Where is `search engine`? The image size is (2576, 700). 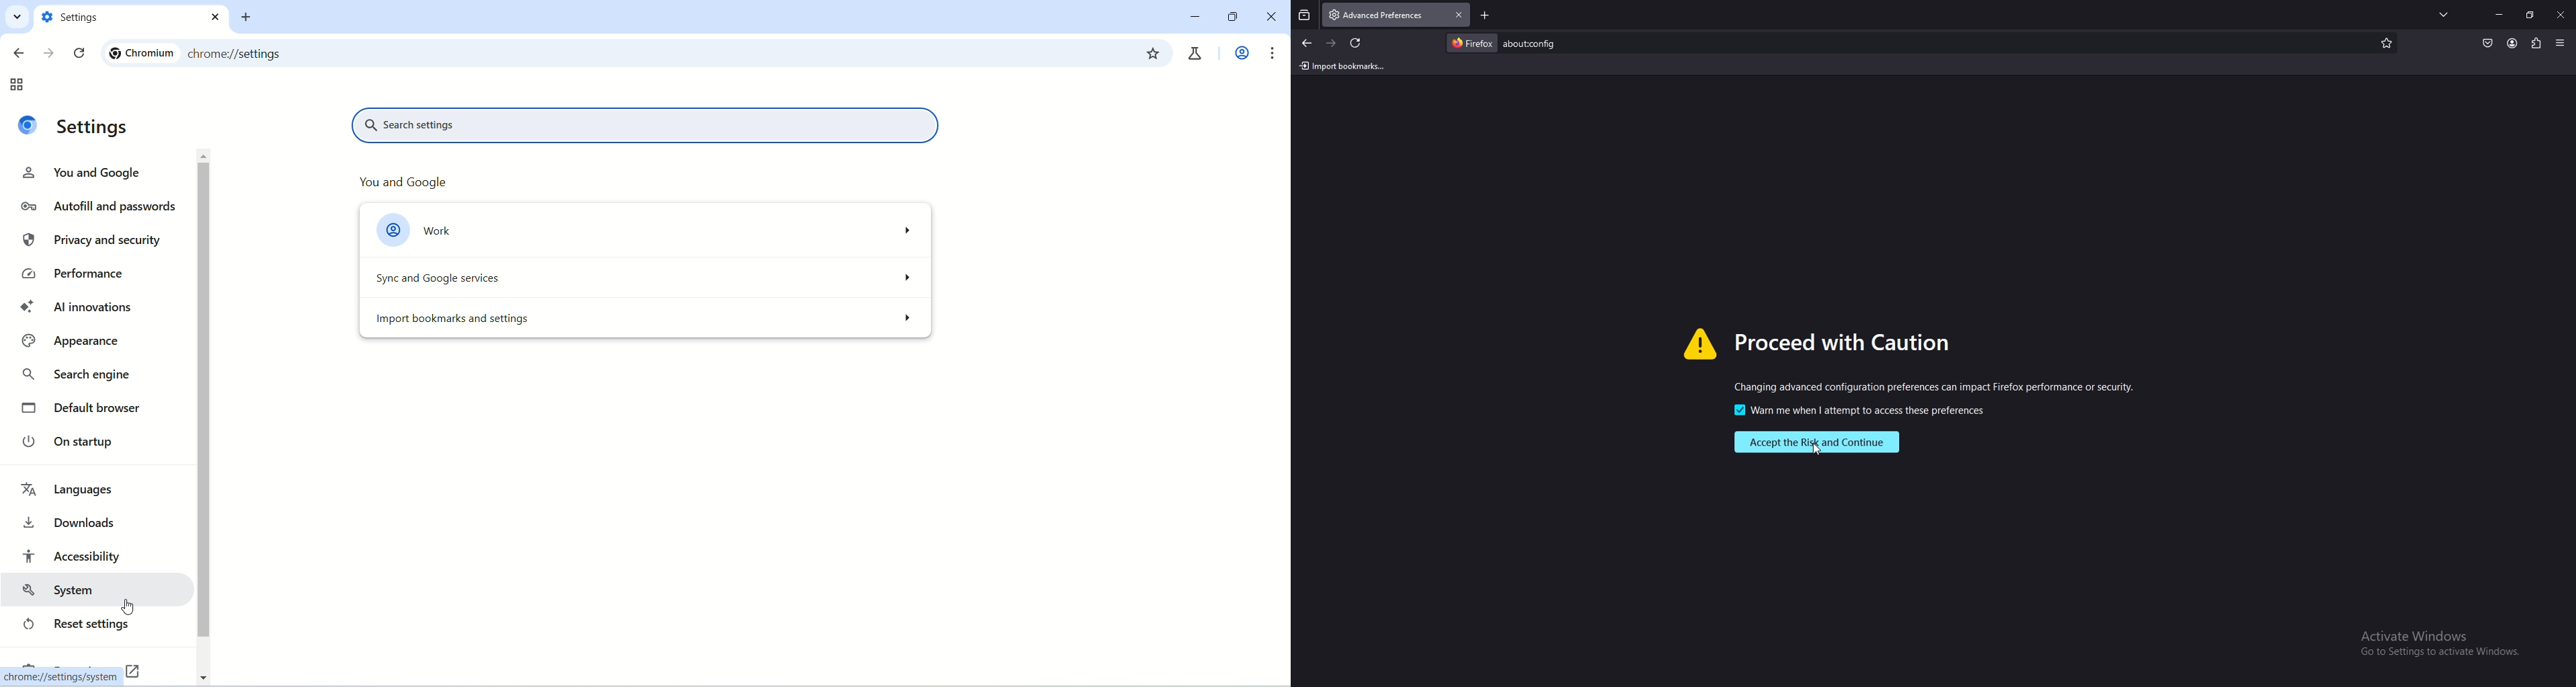 search engine is located at coordinates (80, 378).